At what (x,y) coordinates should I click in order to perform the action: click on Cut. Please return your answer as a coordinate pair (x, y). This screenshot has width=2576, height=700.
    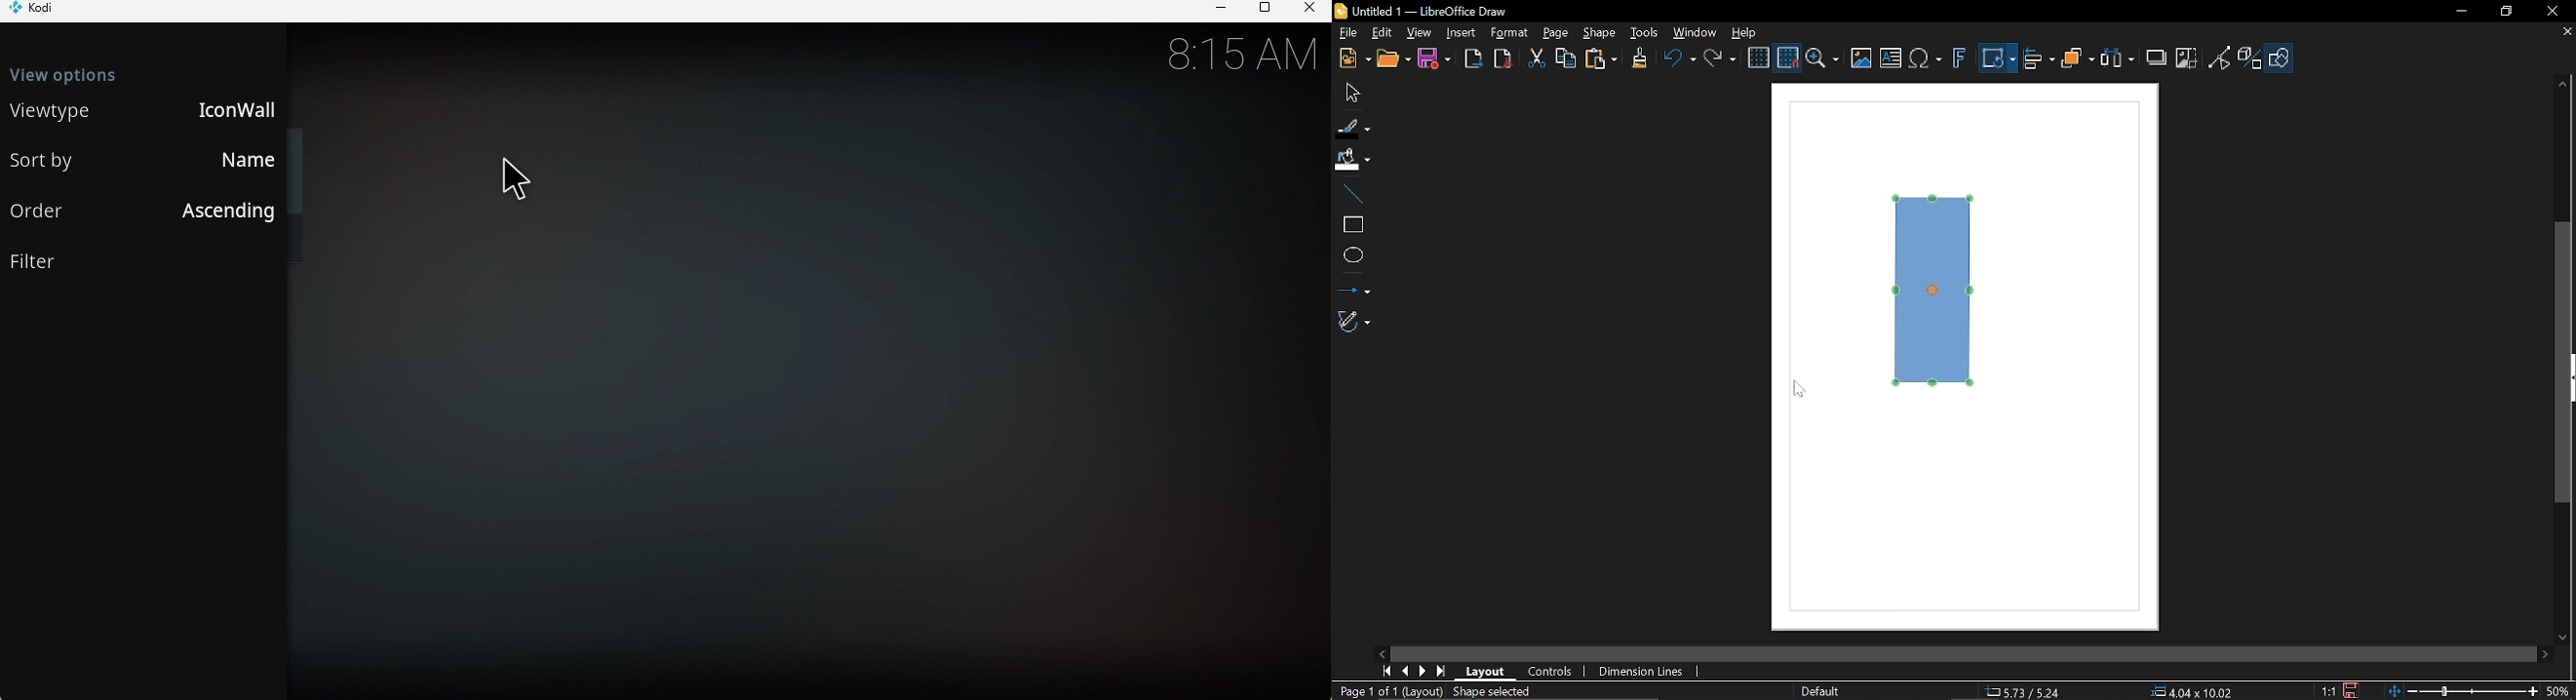
    Looking at the image, I should click on (1535, 61).